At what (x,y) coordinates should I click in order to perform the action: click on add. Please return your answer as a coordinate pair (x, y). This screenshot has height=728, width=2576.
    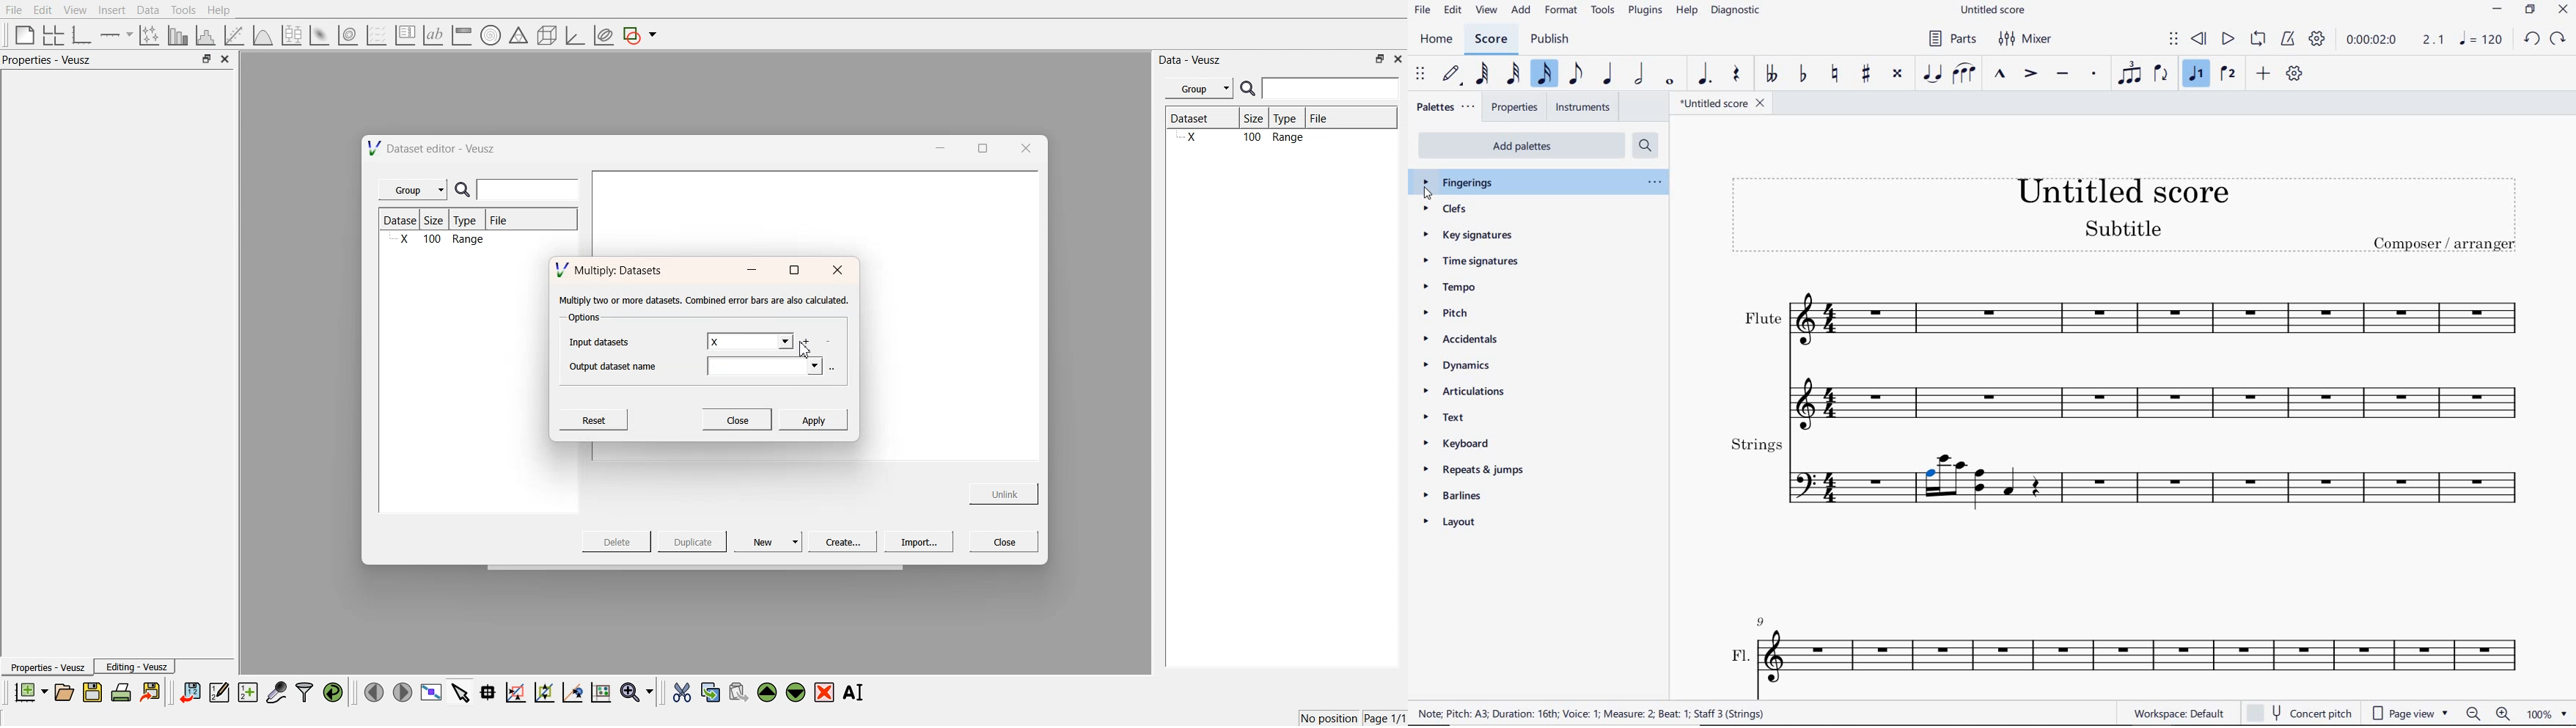
    Looking at the image, I should click on (1522, 11).